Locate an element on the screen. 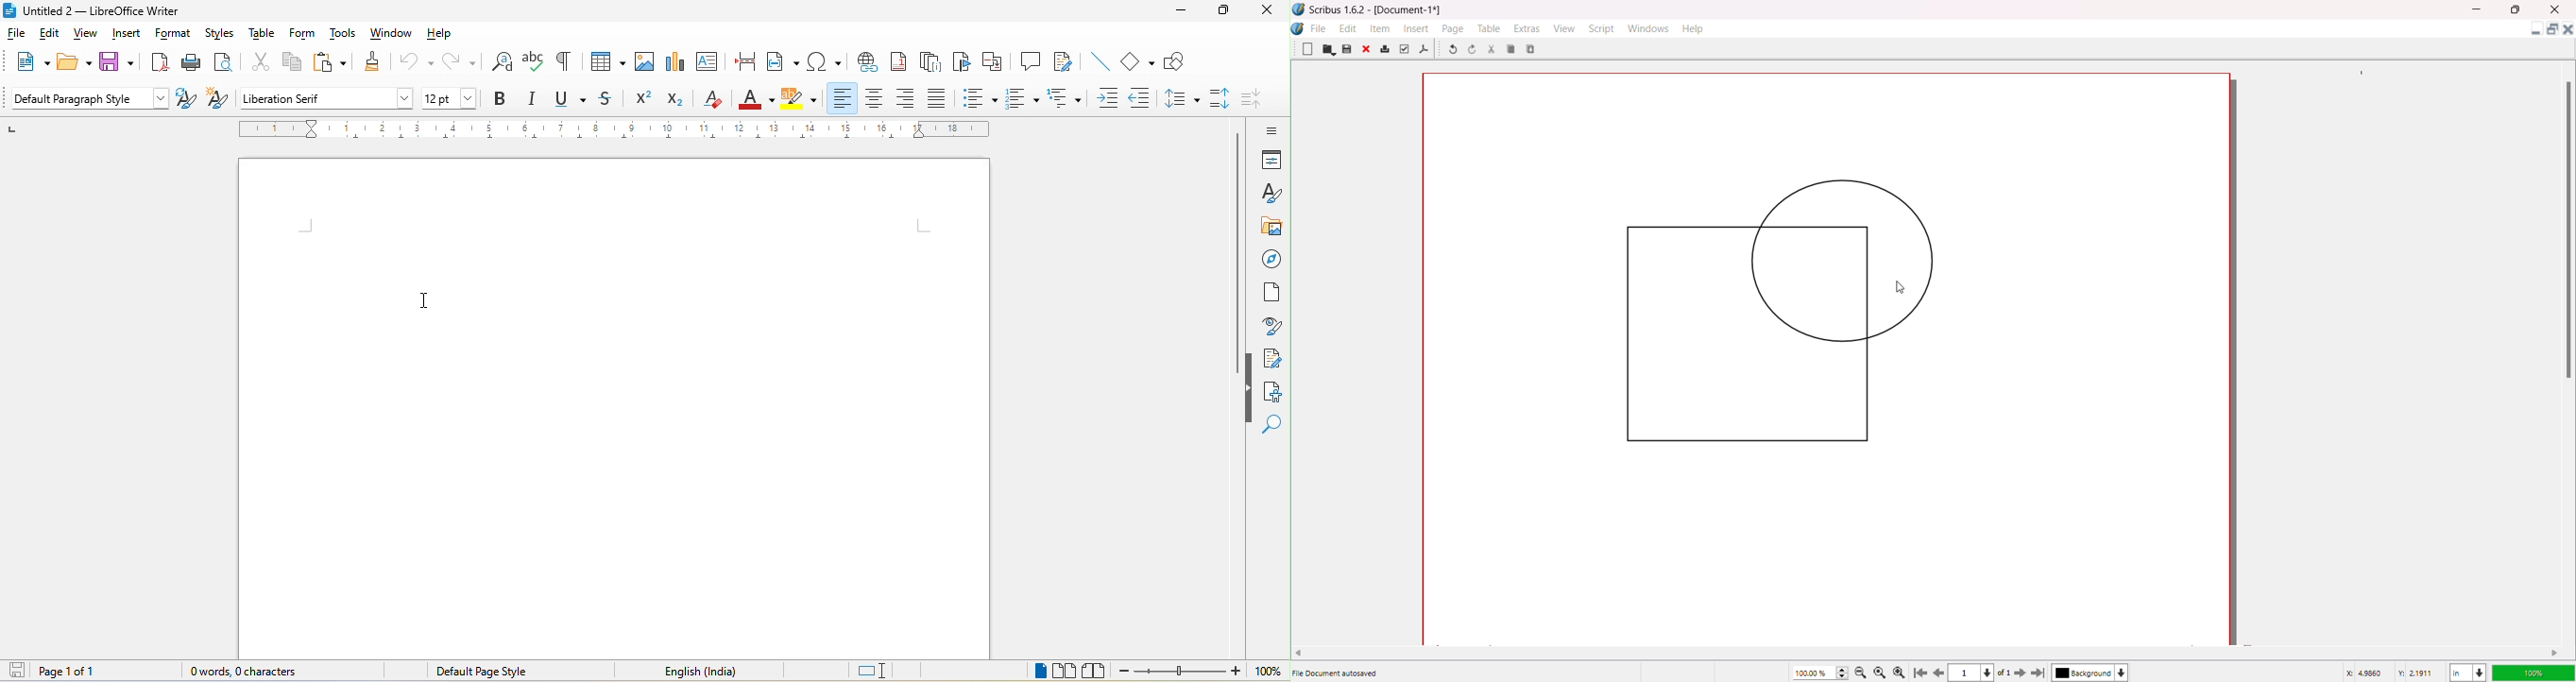 This screenshot has height=700, width=2576. line is located at coordinates (1098, 64).